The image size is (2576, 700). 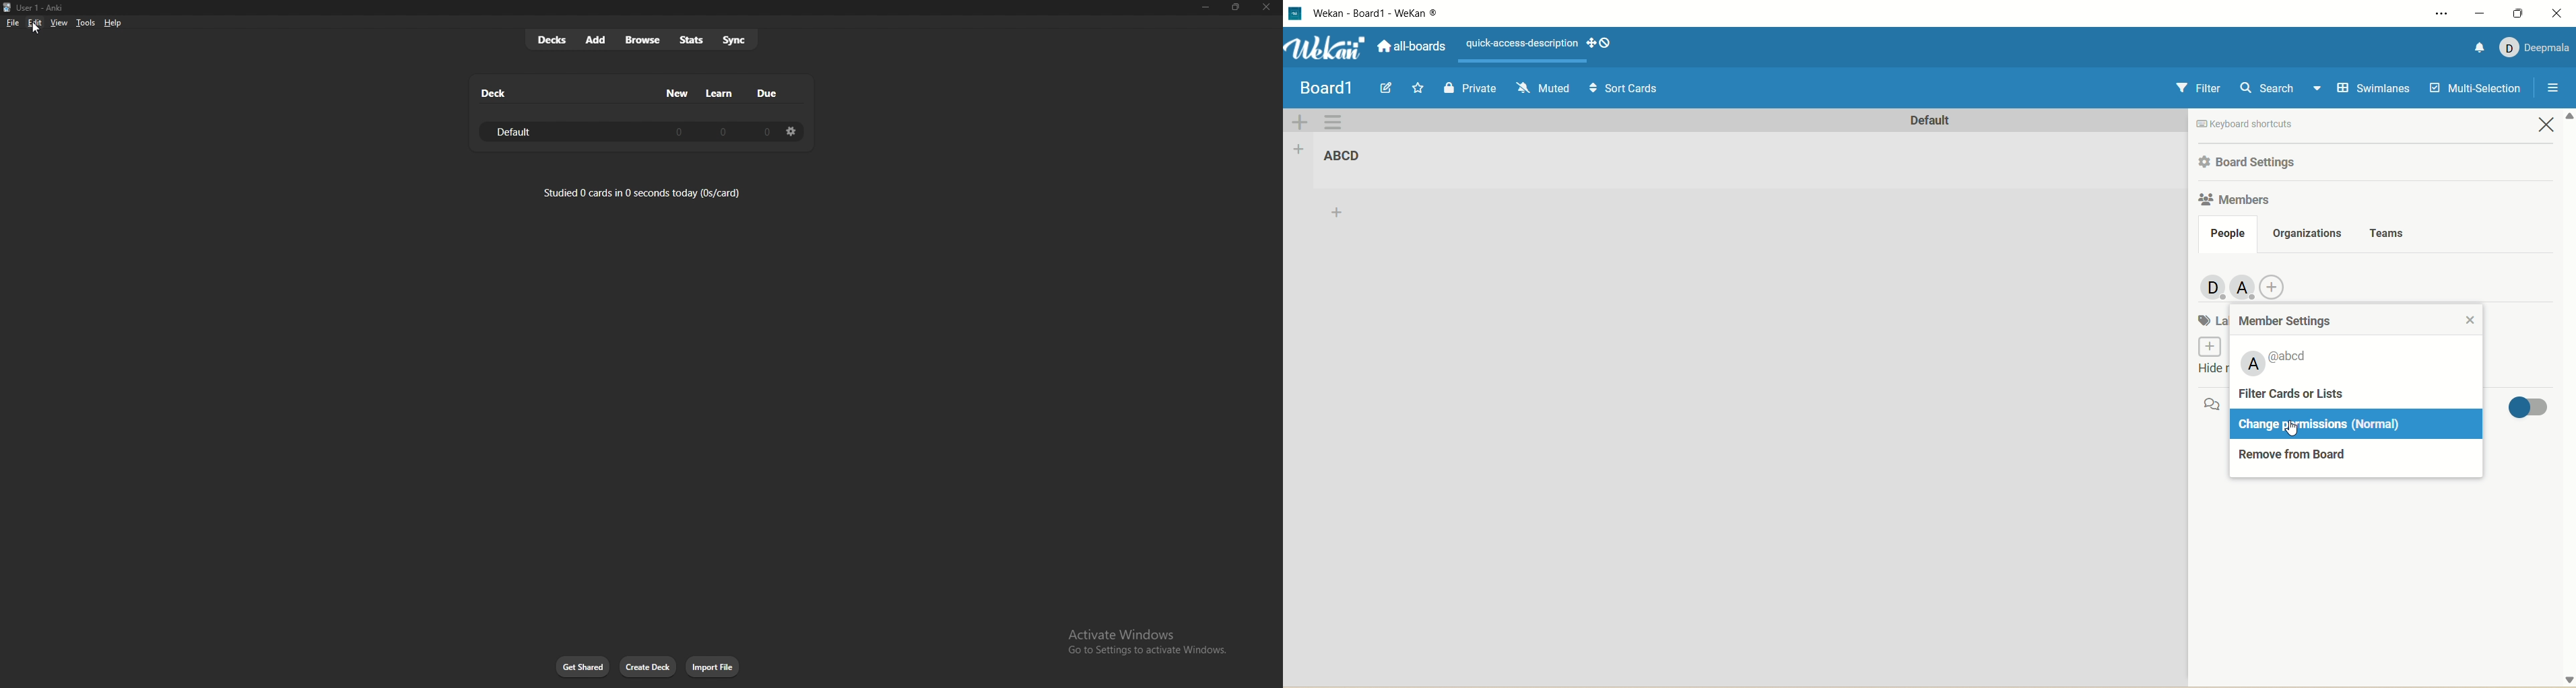 I want to click on studied 0 cards in 0 seconds today (0s/card), so click(x=643, y=192).